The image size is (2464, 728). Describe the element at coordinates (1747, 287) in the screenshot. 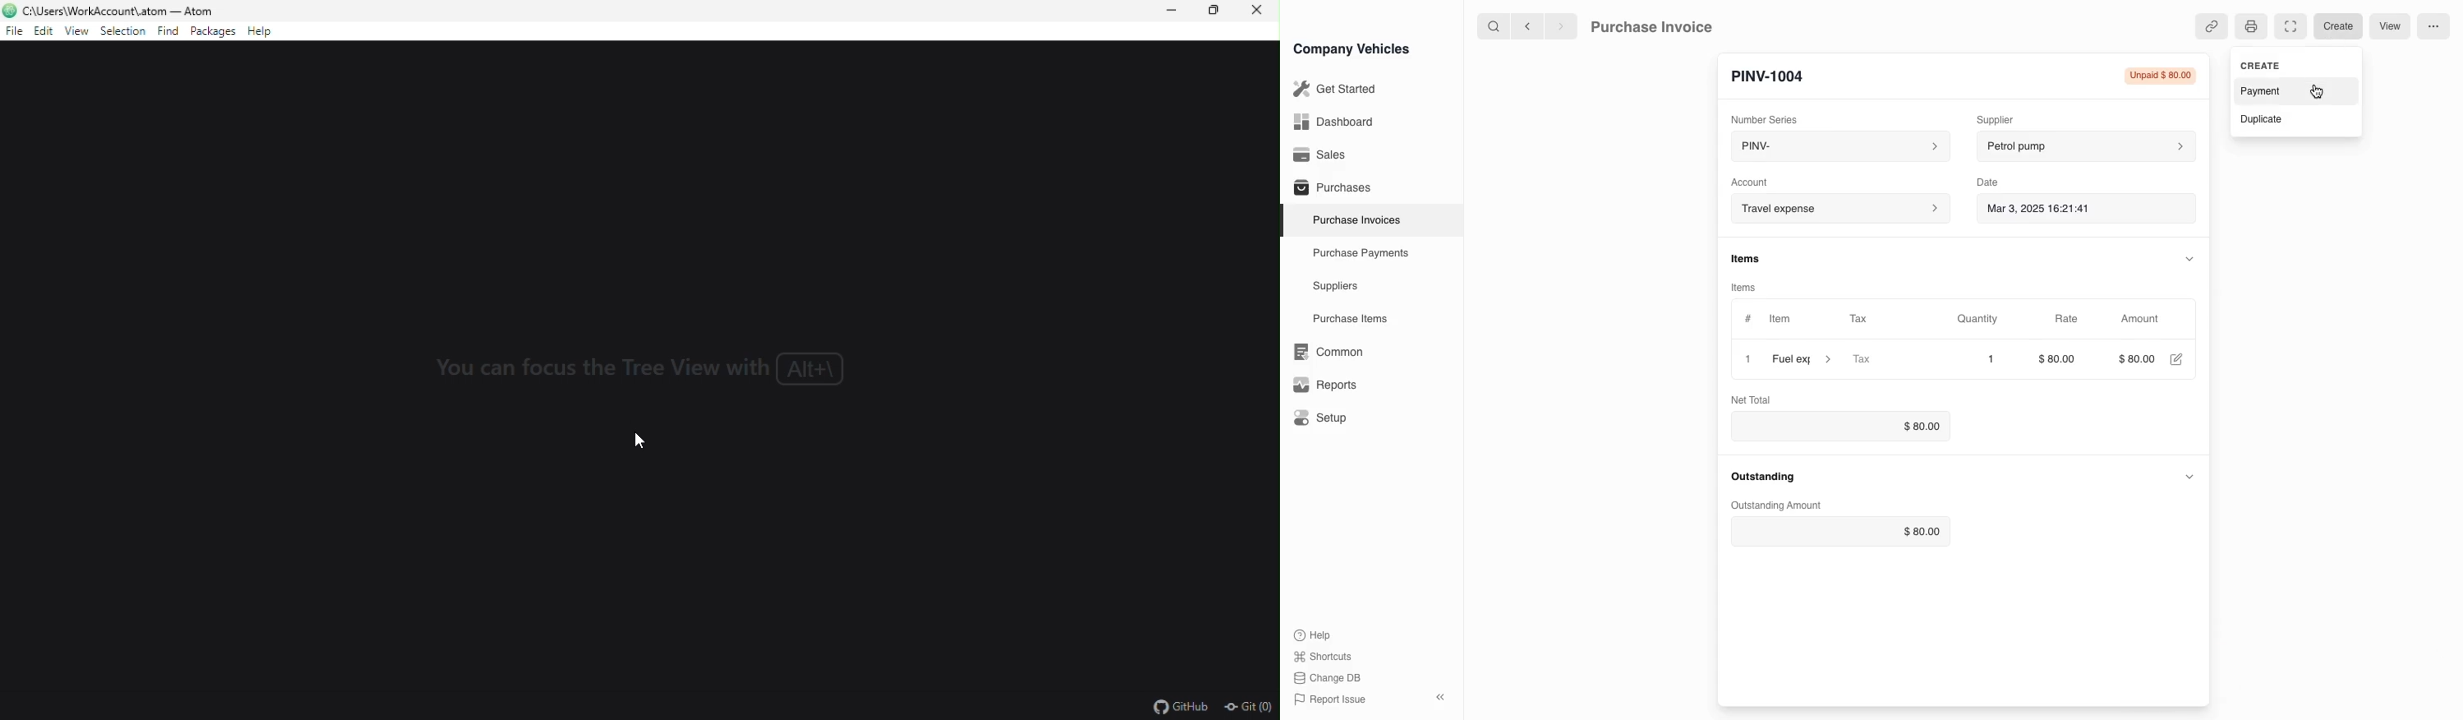

I see `items` at that location.